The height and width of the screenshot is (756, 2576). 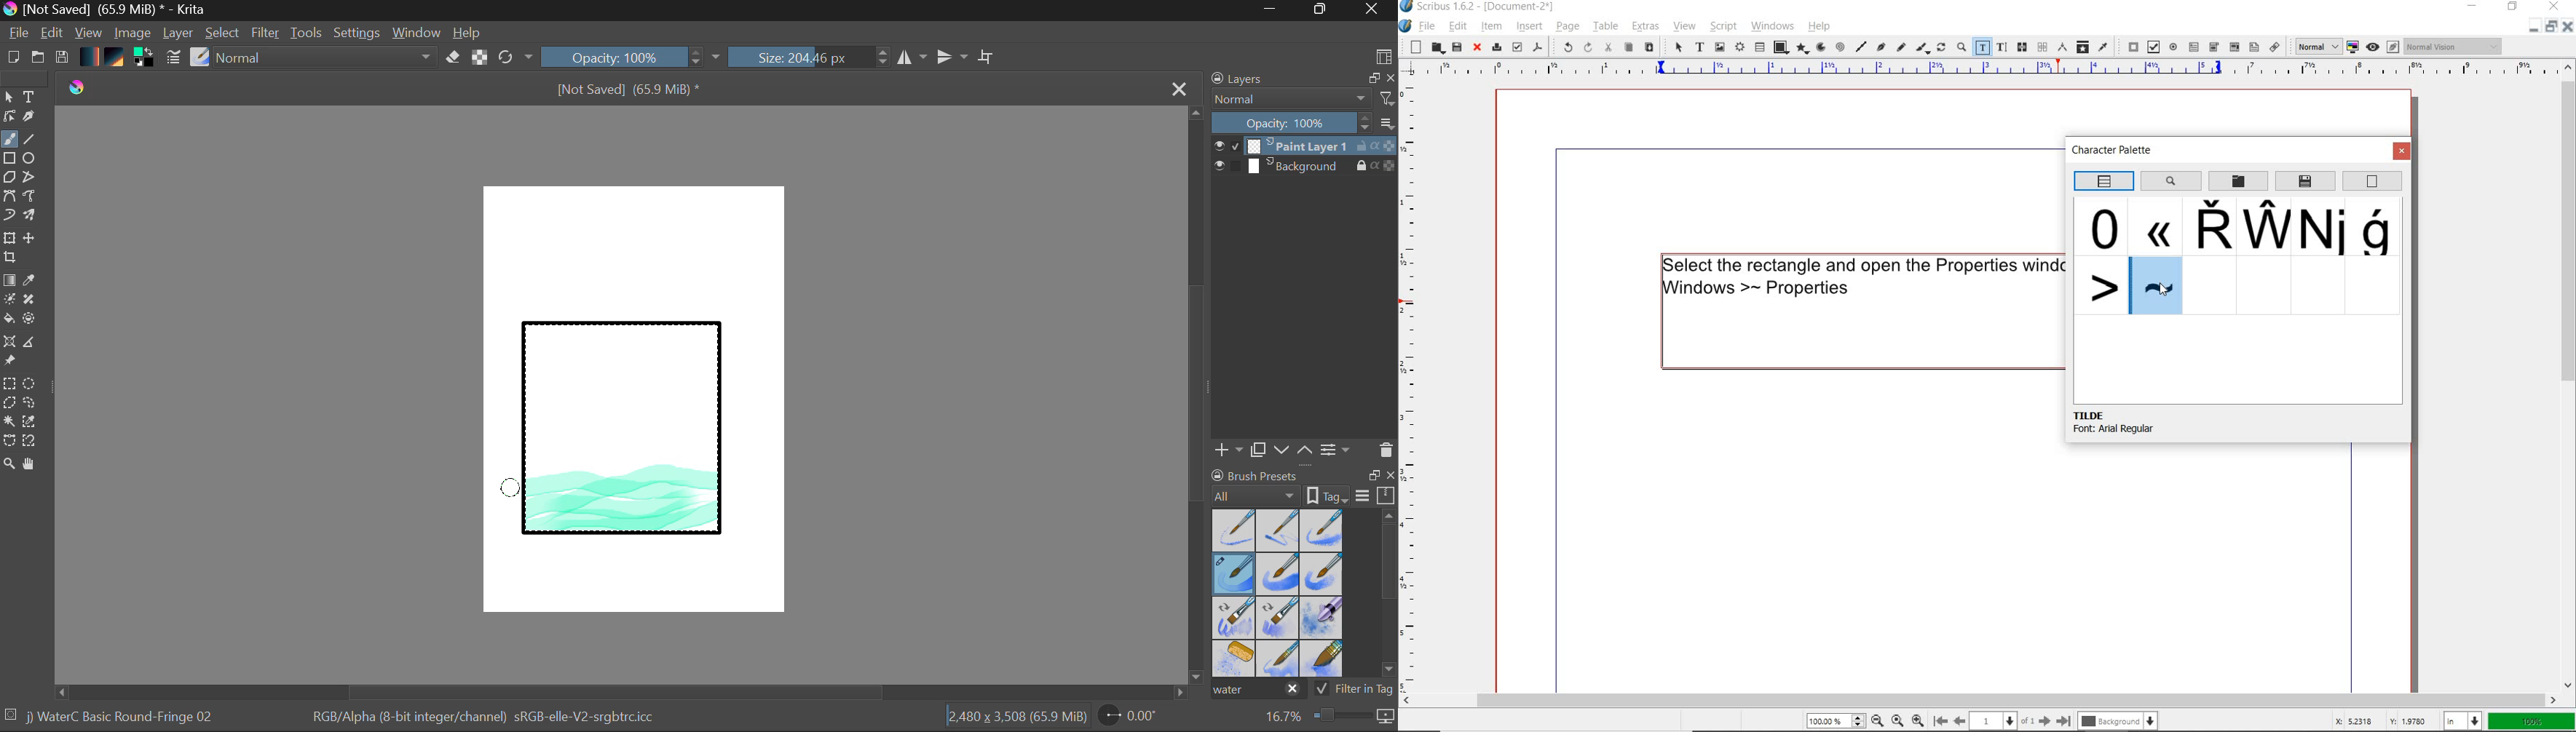 What do you see at coordinates (1566, 26) in the screenshot?
I see `page` at bounding box center [1566, 26].